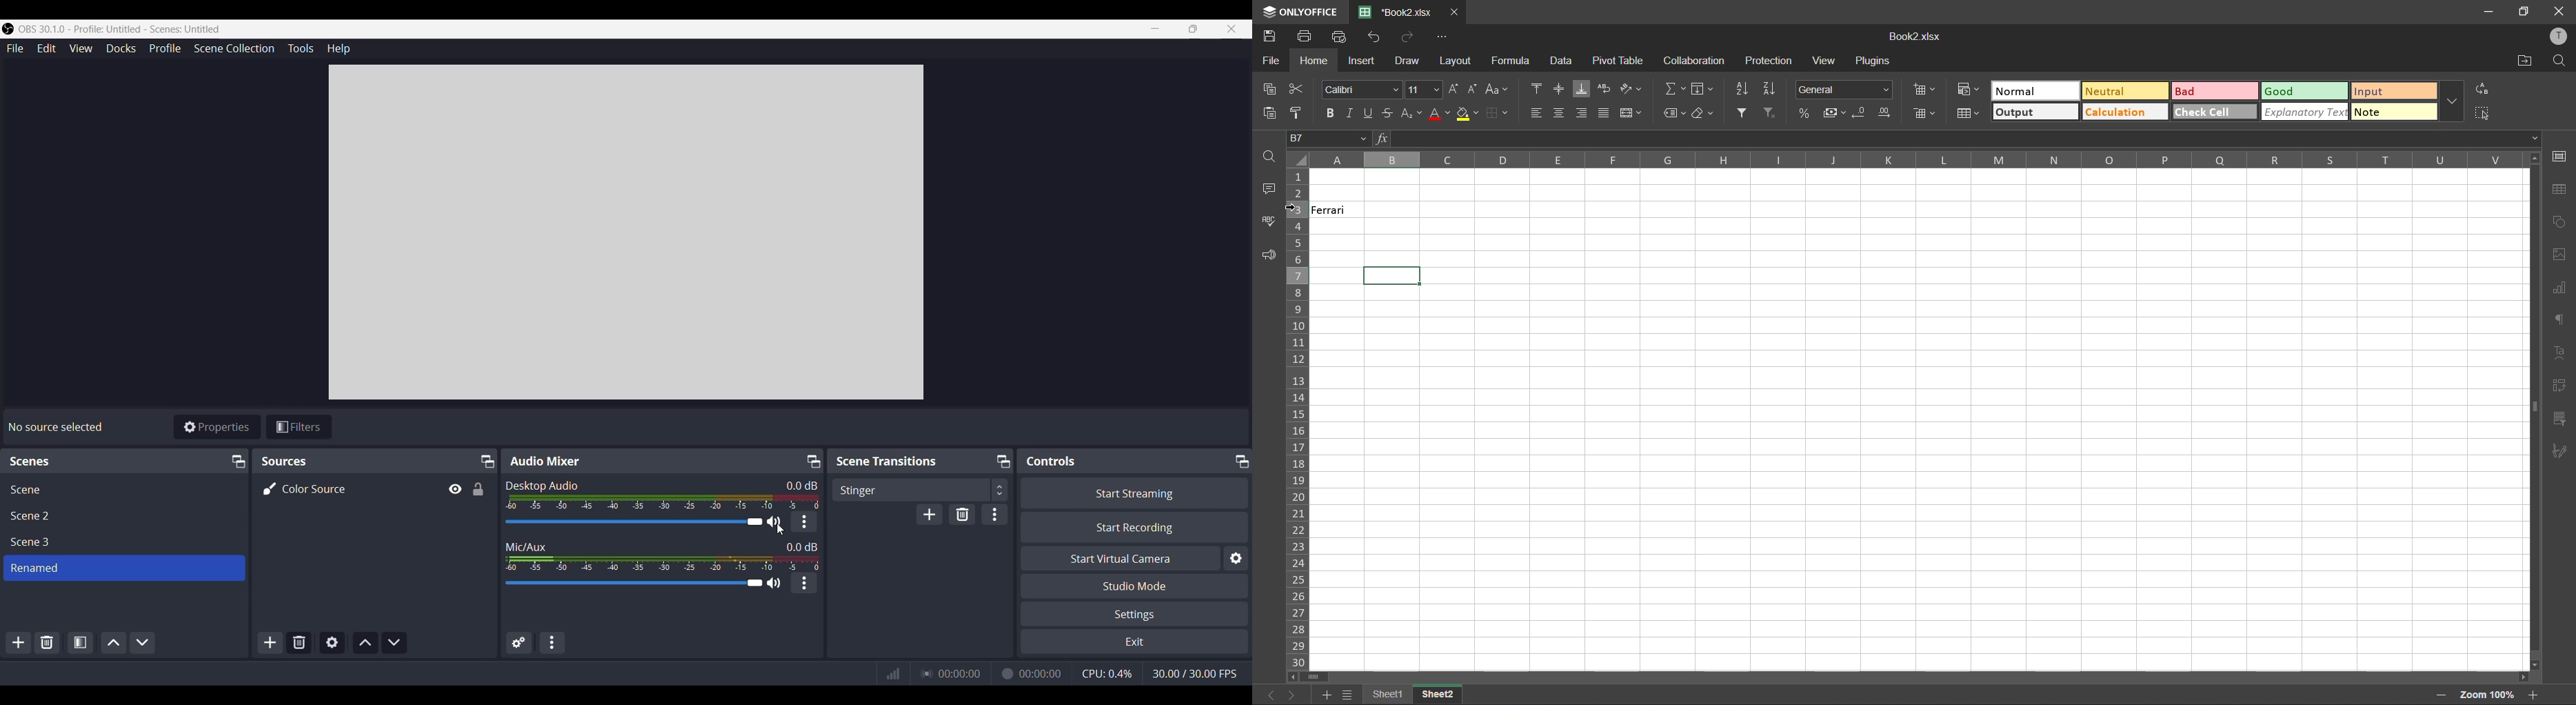  Describe the element at coordinates (1469, 89) in the screenshot. I see `decrement size` at that location.